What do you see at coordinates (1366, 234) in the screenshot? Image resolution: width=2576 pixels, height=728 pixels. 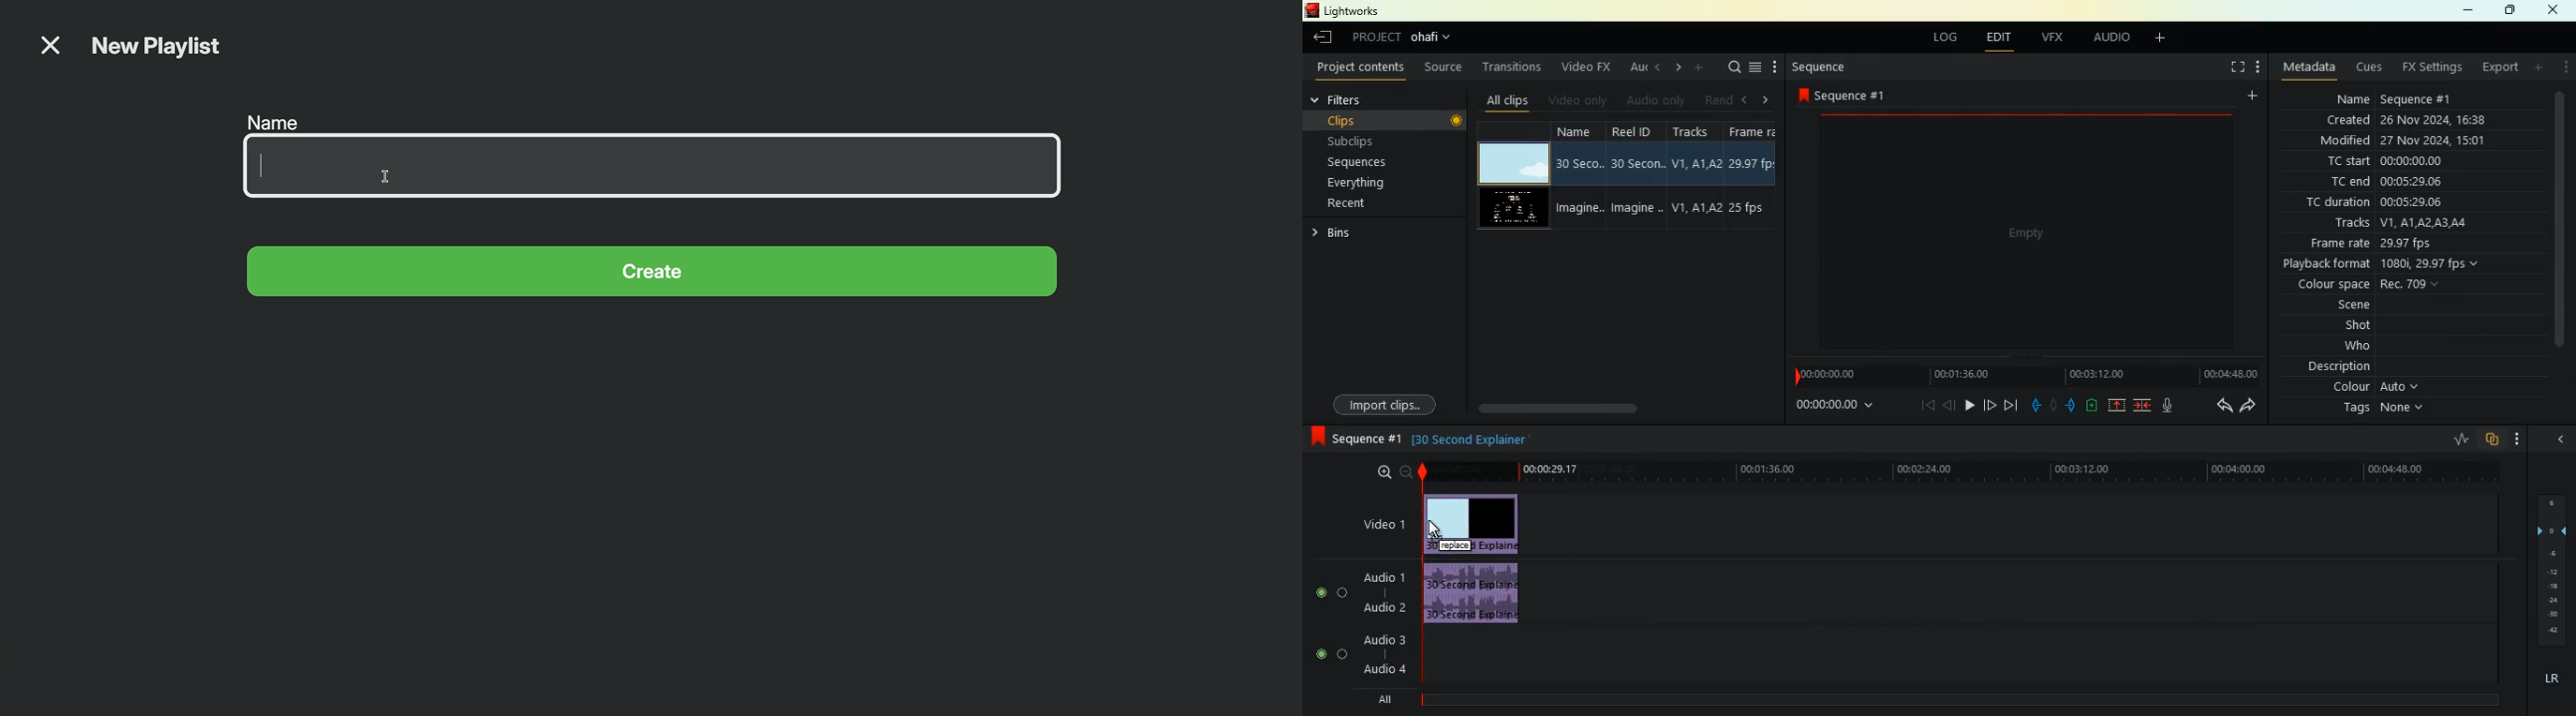 I see `bins` at bounding box center [1366, 234].